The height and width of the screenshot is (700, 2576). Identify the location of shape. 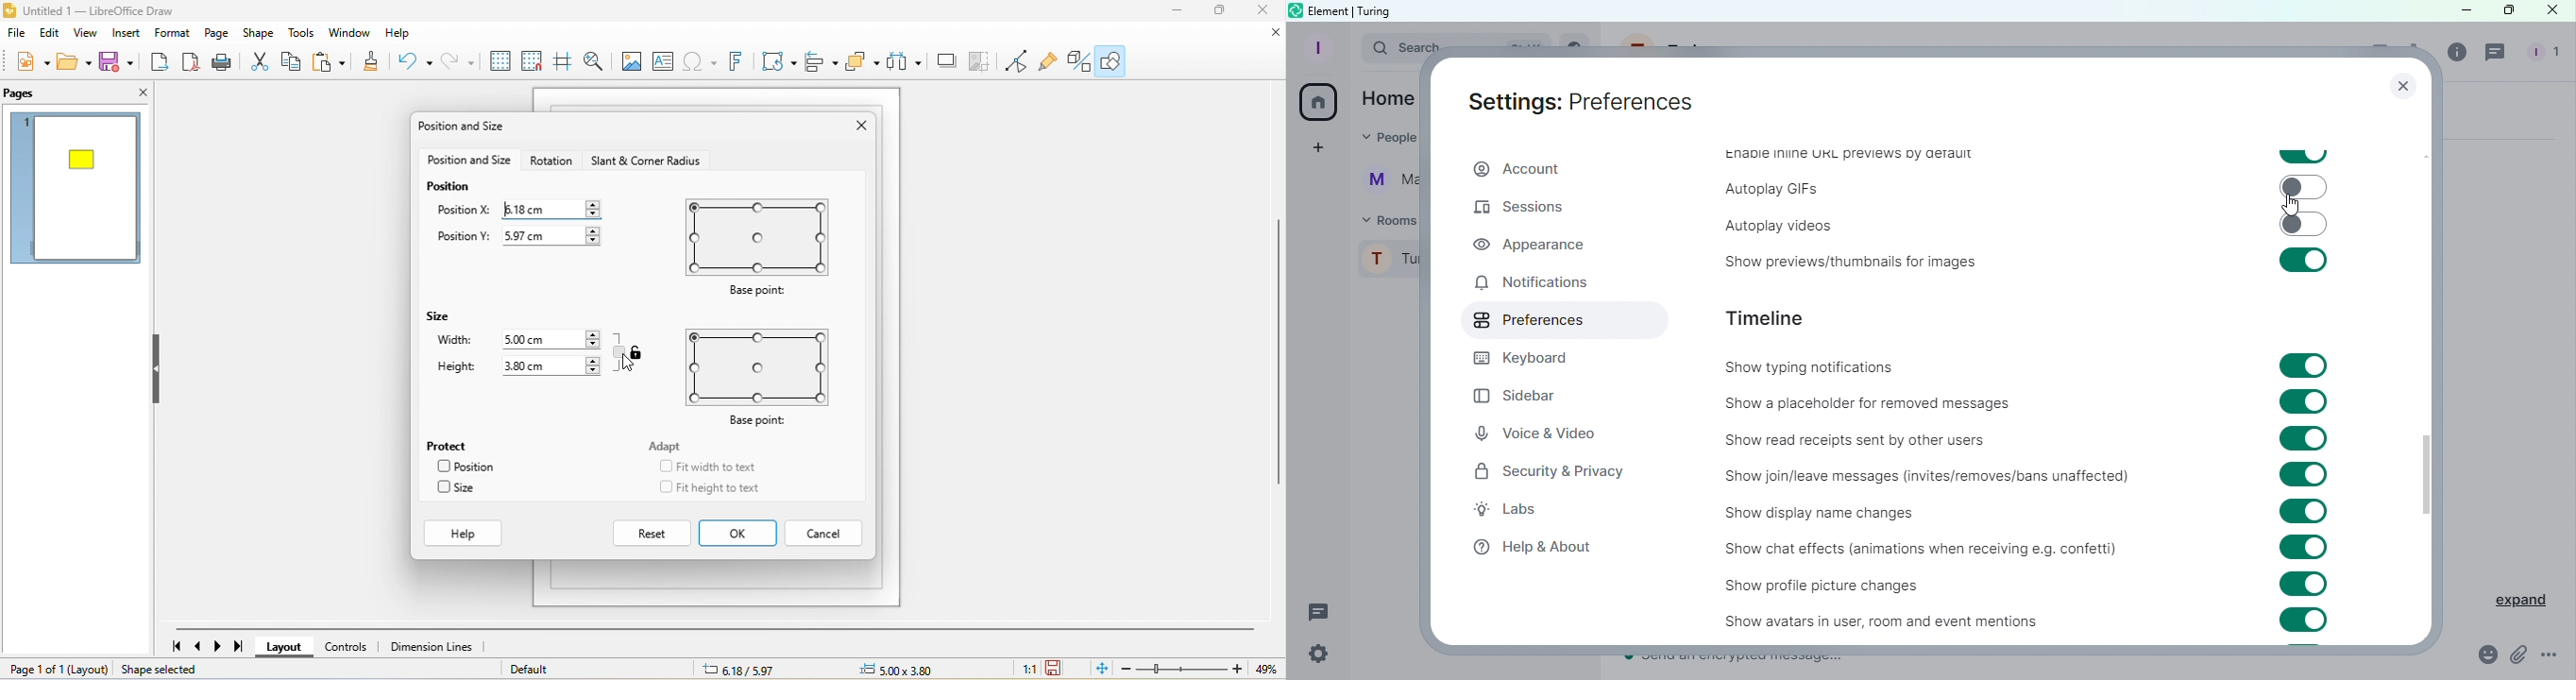
(257, 35).